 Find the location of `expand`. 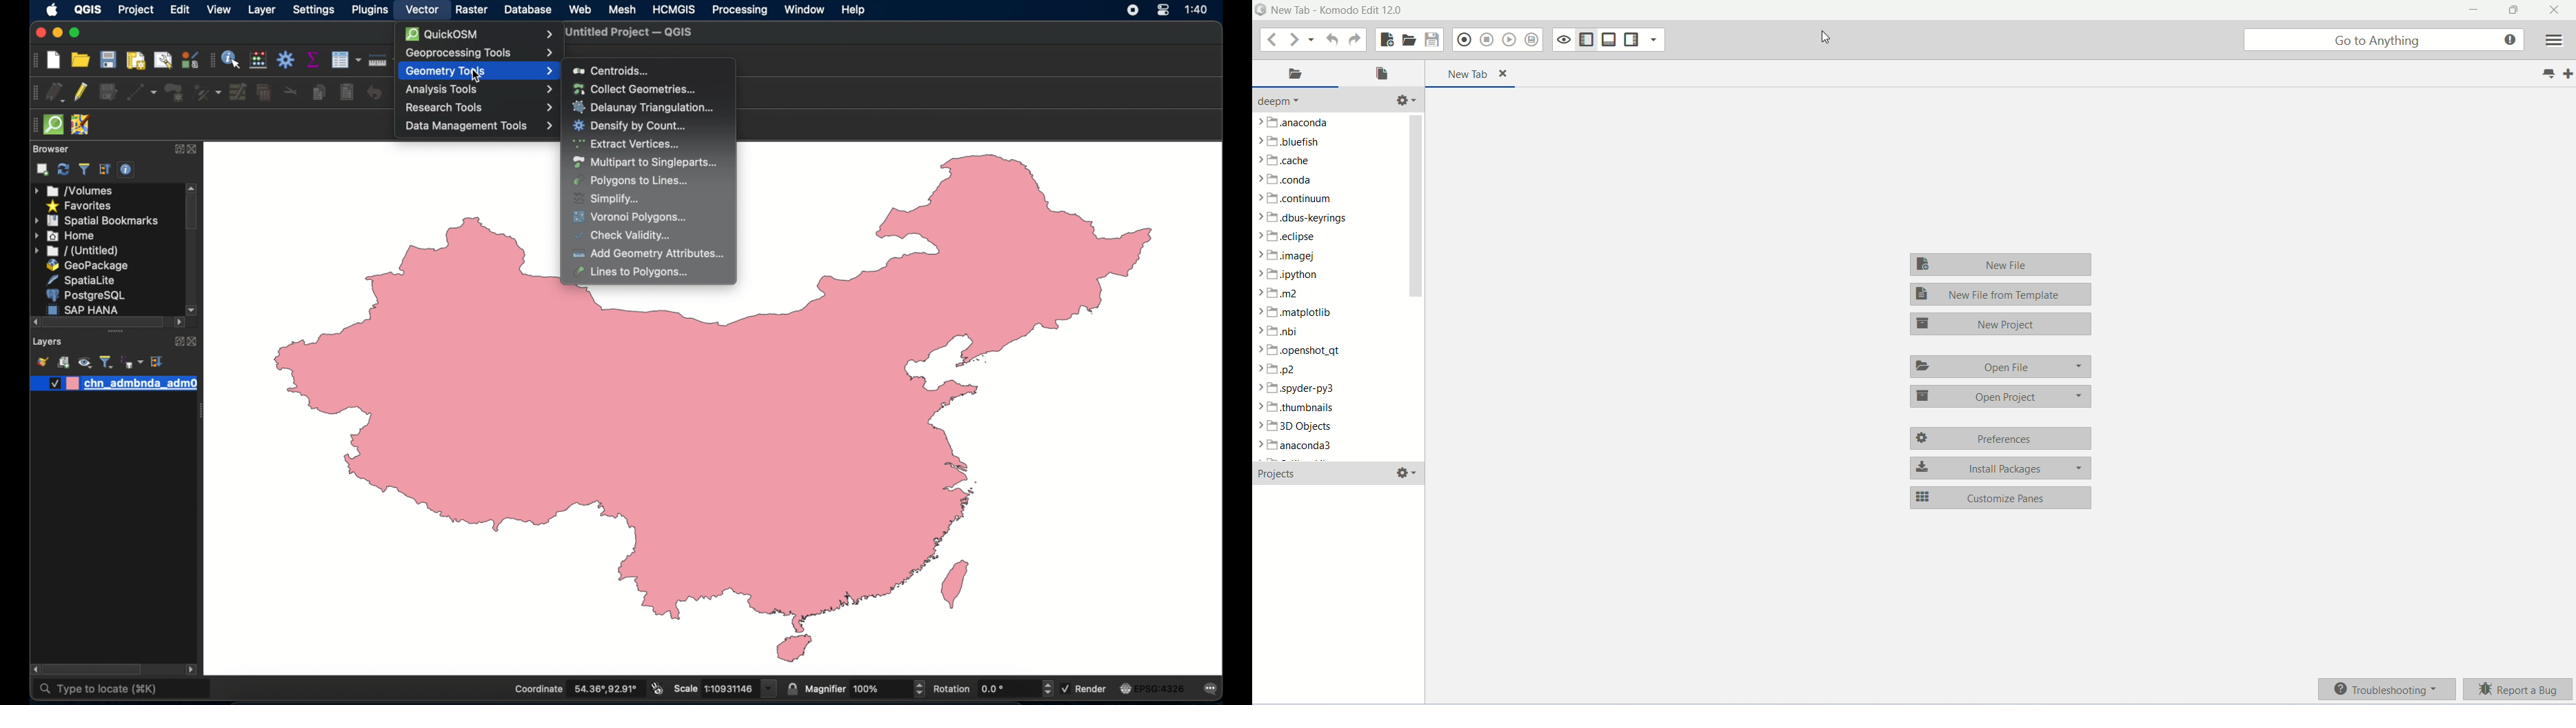

expand is located at coordinates (176, 150).